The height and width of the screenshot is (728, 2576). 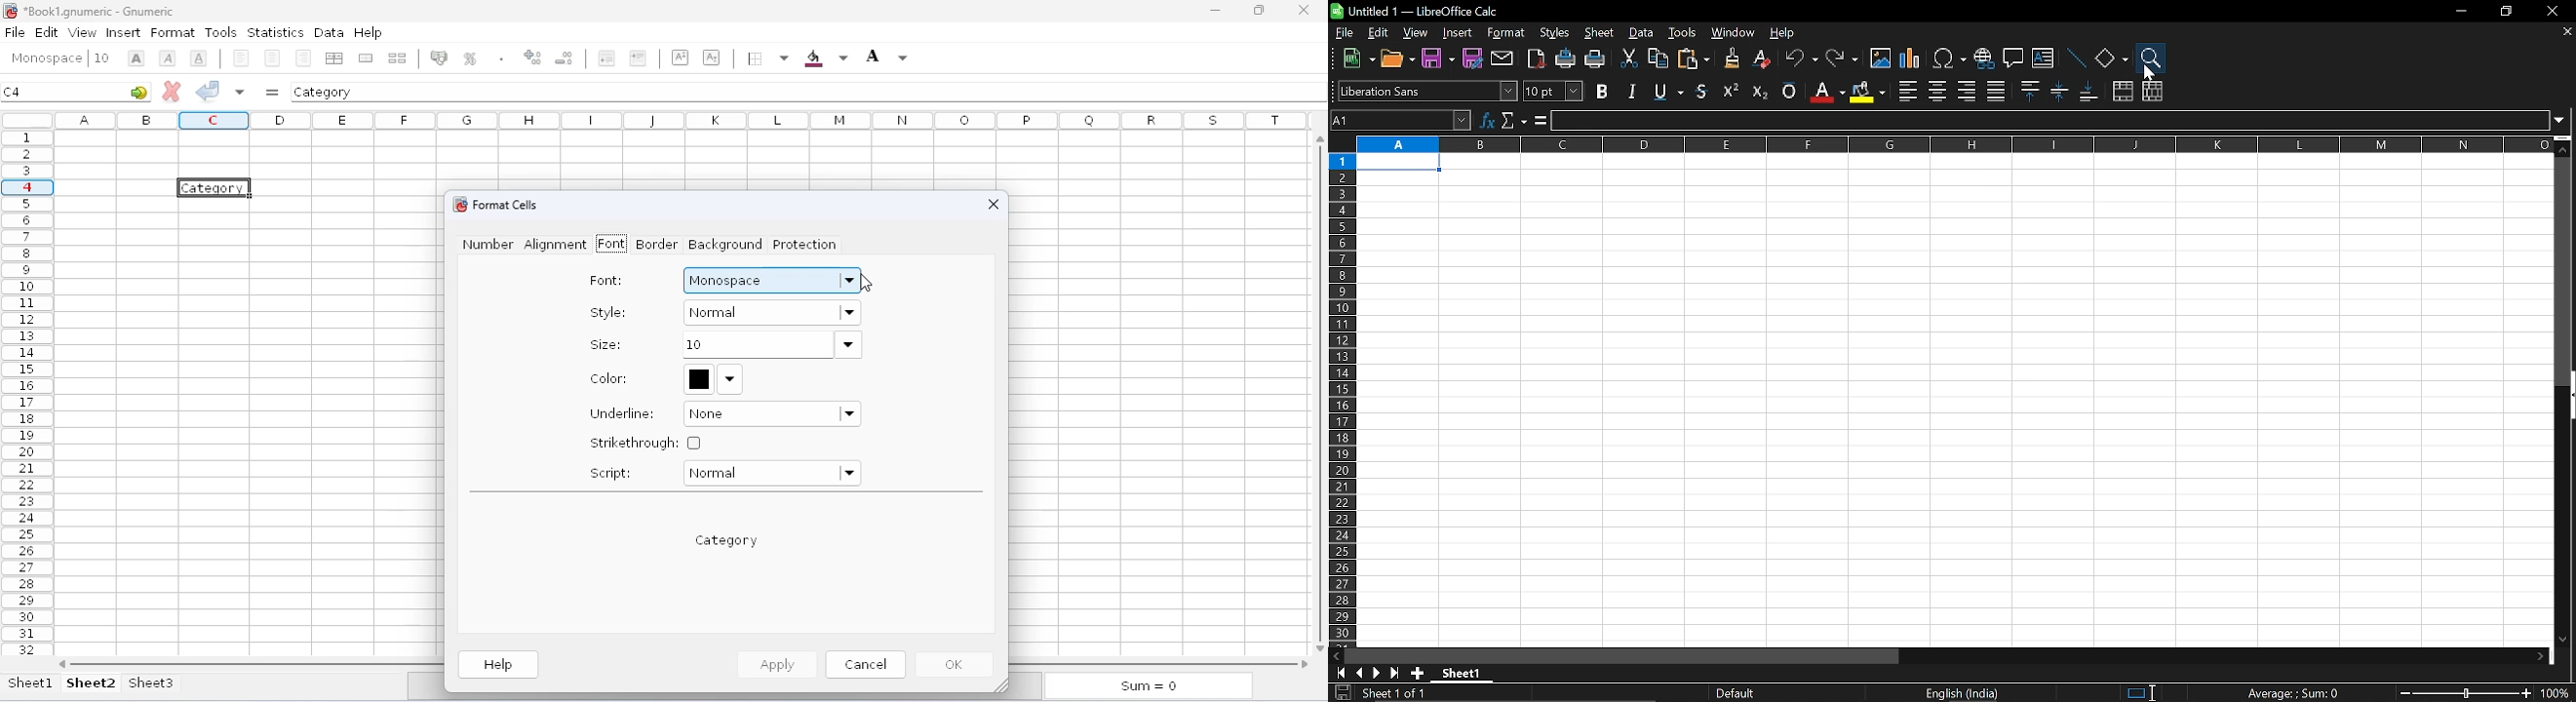 What do you see at coordinates (139, 91) in the screenshot?
I see `go-to` at bounding box center [139, 91].